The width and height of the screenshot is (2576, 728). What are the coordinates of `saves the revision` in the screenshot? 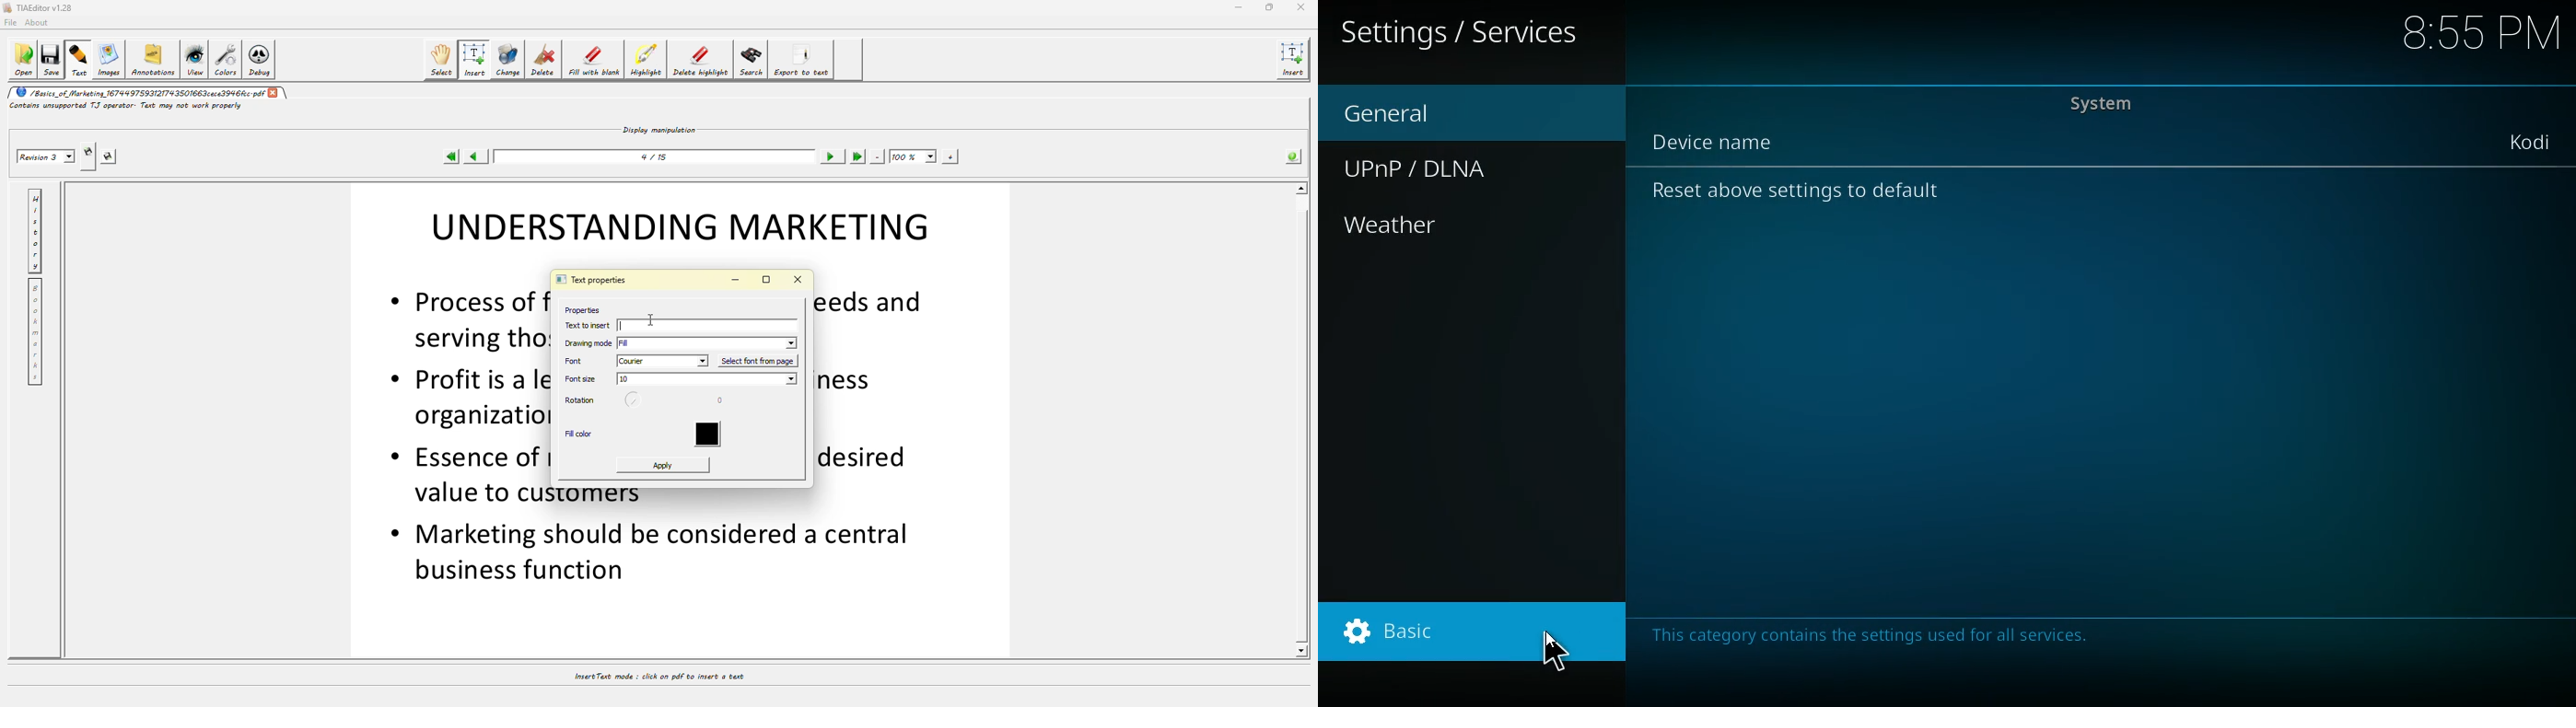 It's located at (111, 158).